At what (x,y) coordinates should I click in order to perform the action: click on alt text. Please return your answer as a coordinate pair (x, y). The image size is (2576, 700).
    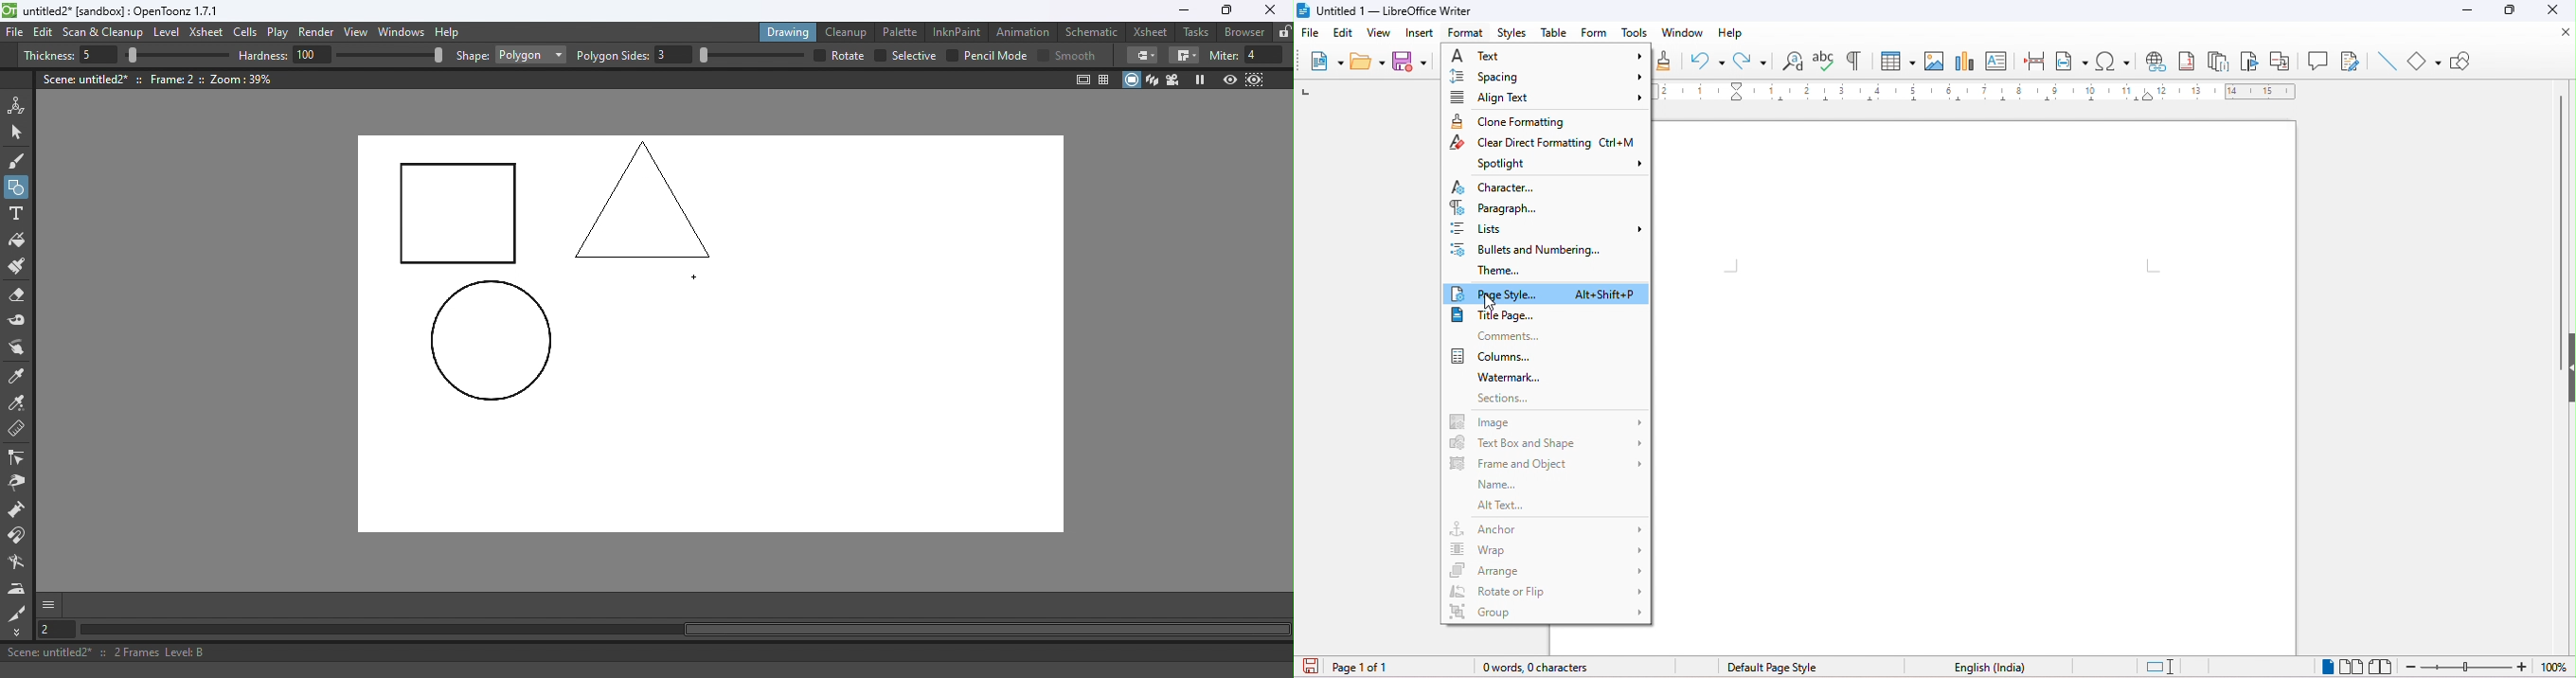
    Looking at the image, I should click on (1531, 507).